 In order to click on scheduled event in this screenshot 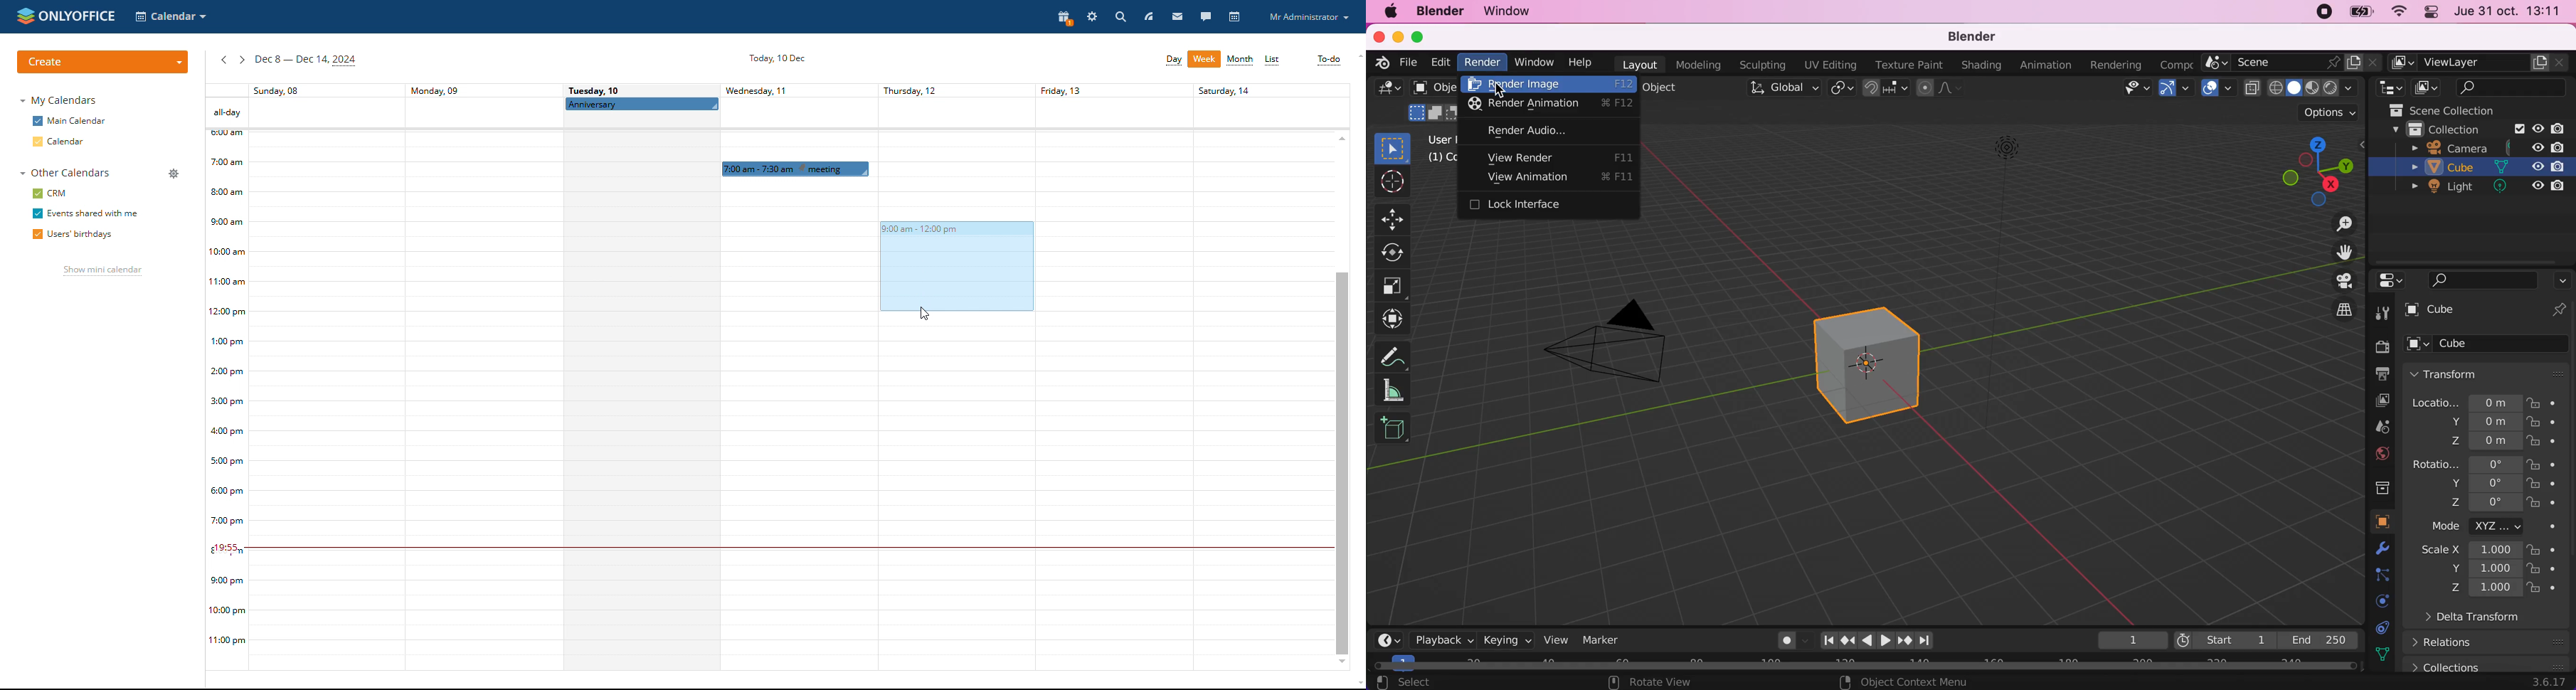, I will do `click(796, 169)`.